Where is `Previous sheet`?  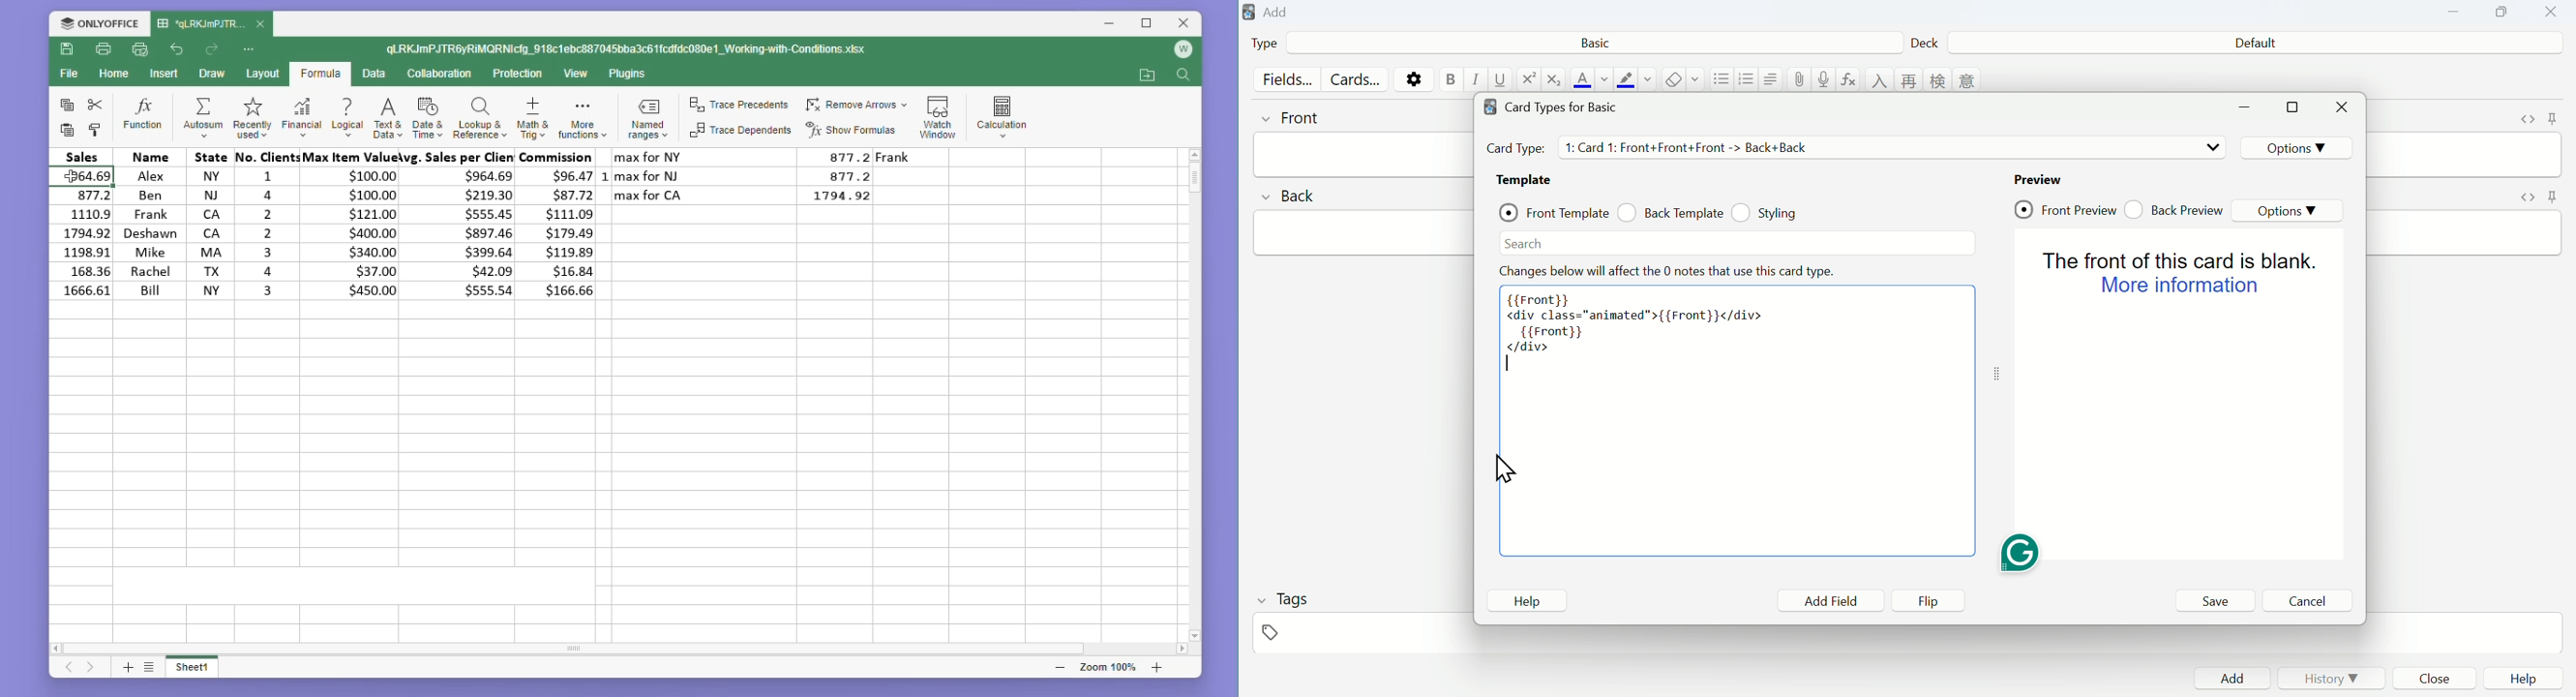
Previous sheet is located at coordinates (62, 671).